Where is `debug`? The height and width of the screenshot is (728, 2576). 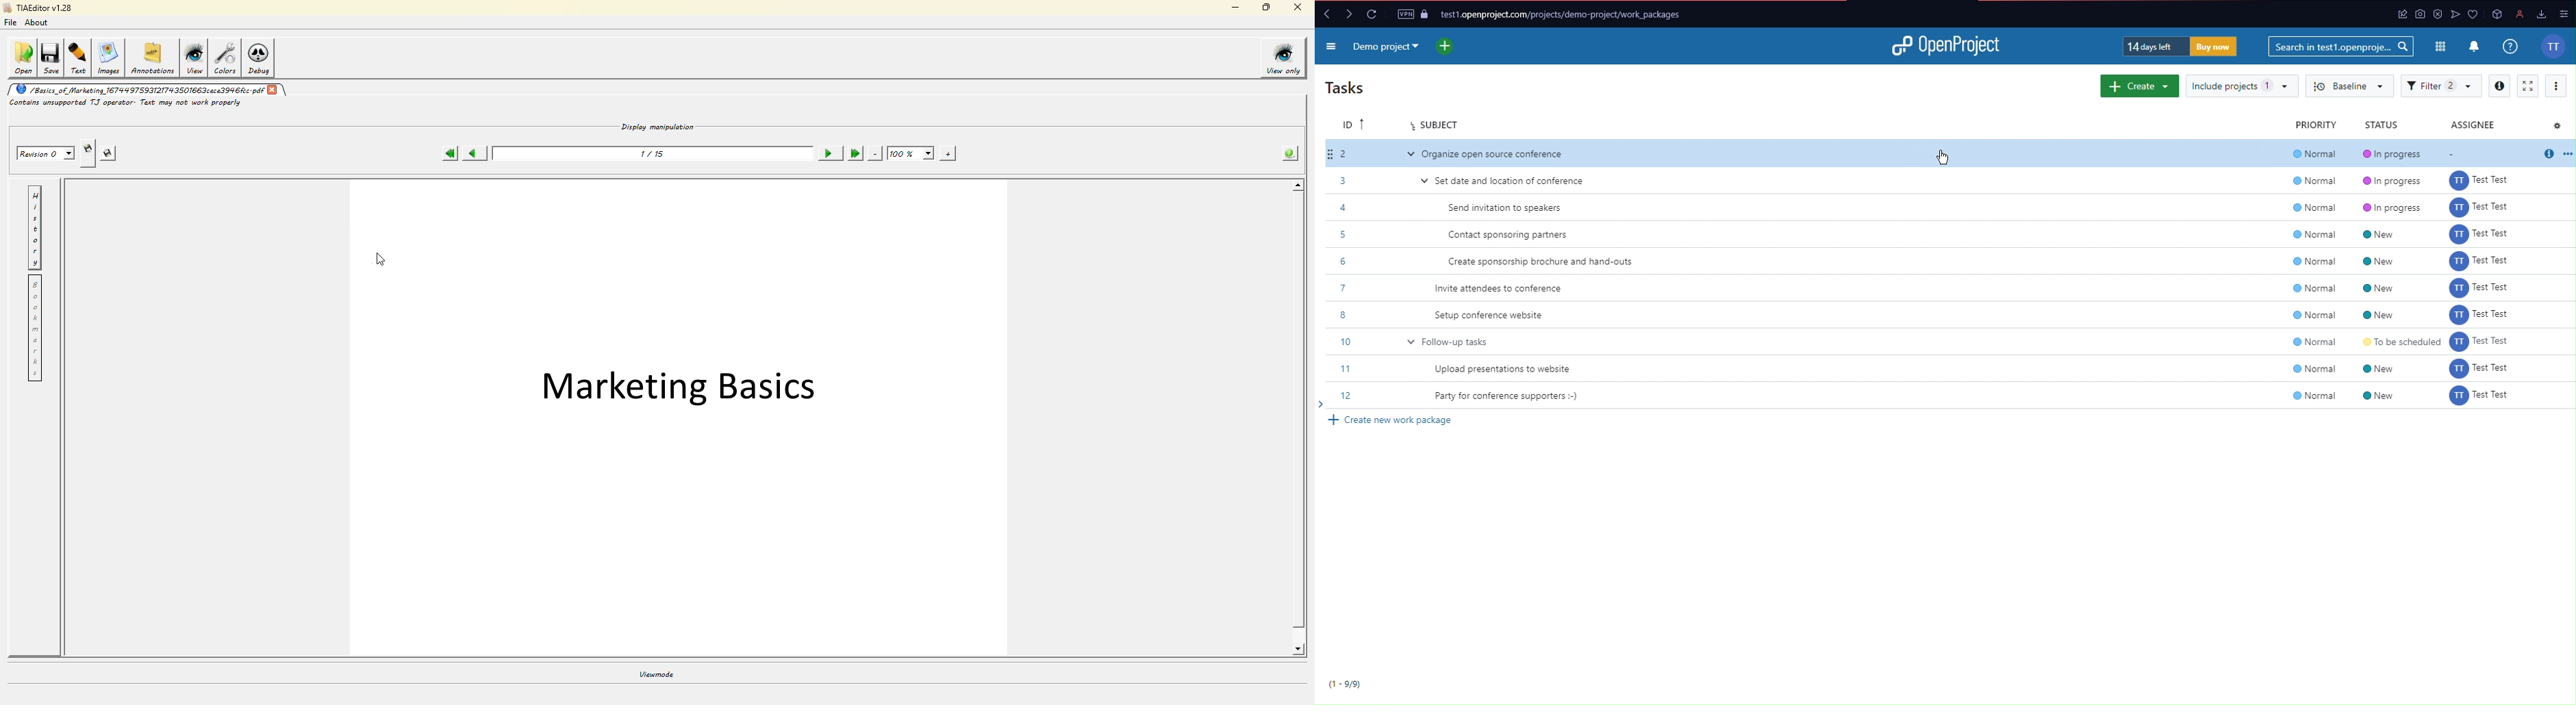
debug is located at coordinates (260, 59).